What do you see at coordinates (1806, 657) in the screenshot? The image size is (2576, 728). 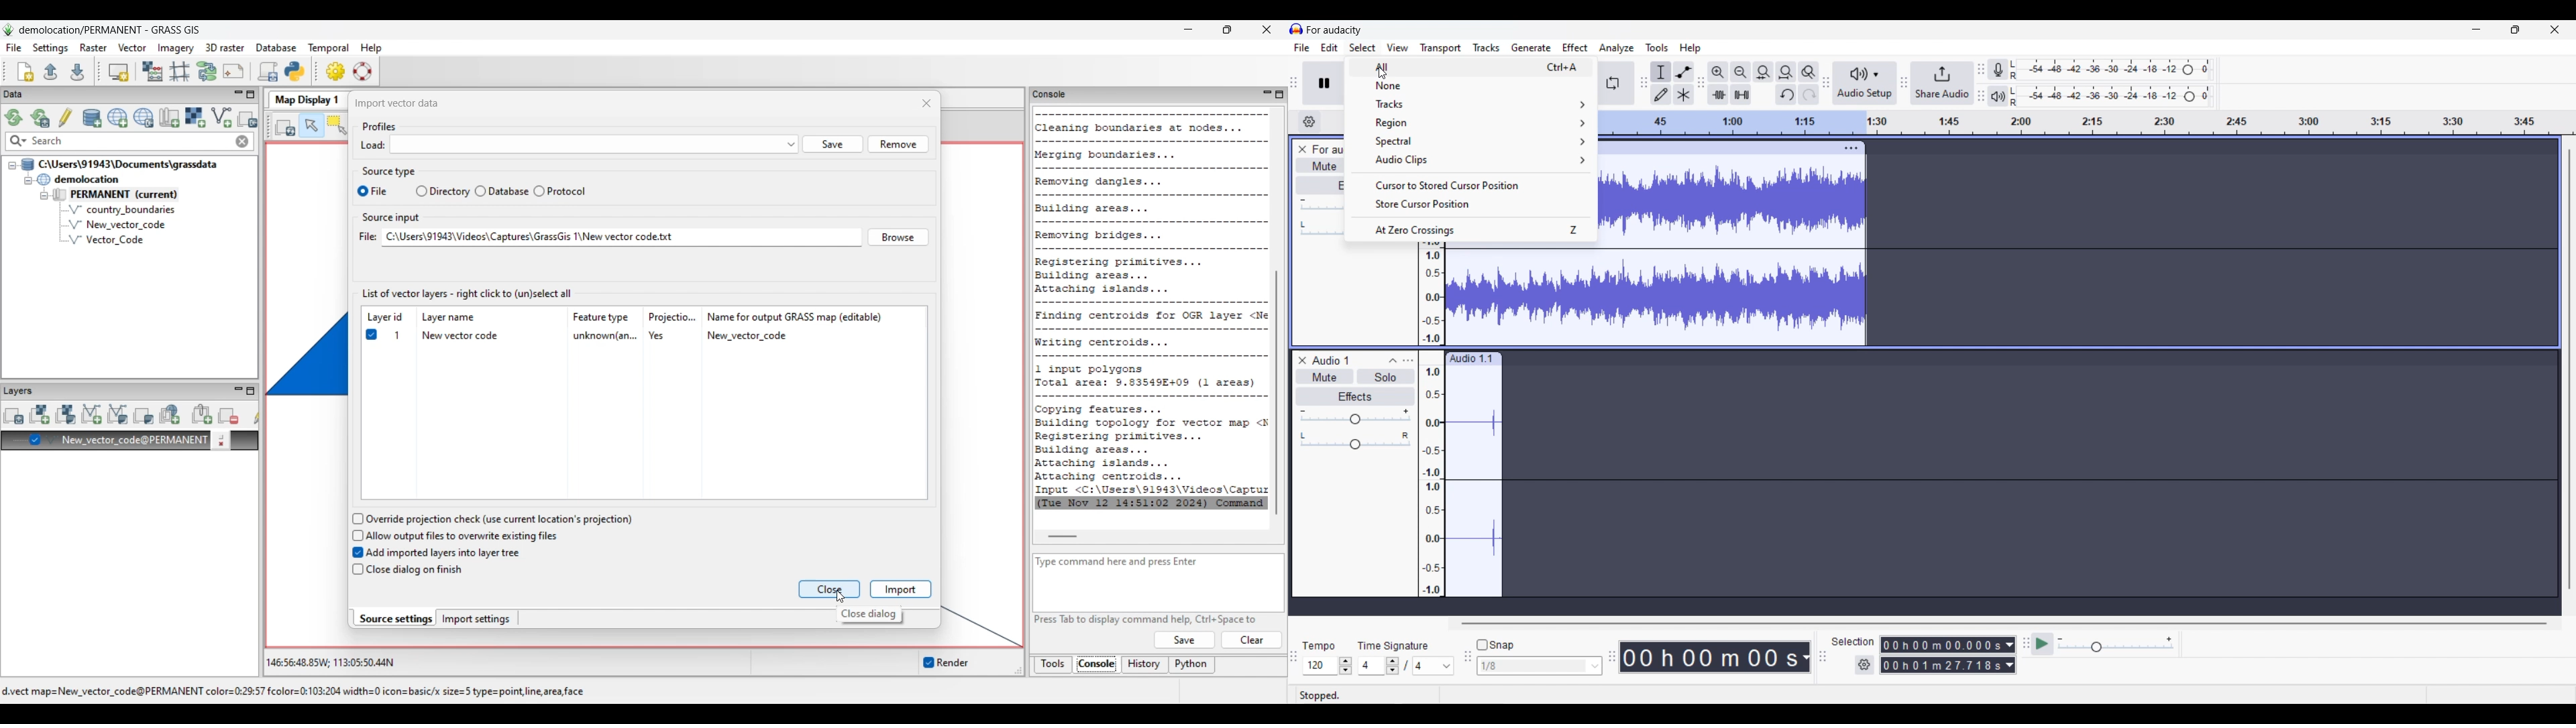 I see `Duration measurement` at bounding box center [1806, 657].